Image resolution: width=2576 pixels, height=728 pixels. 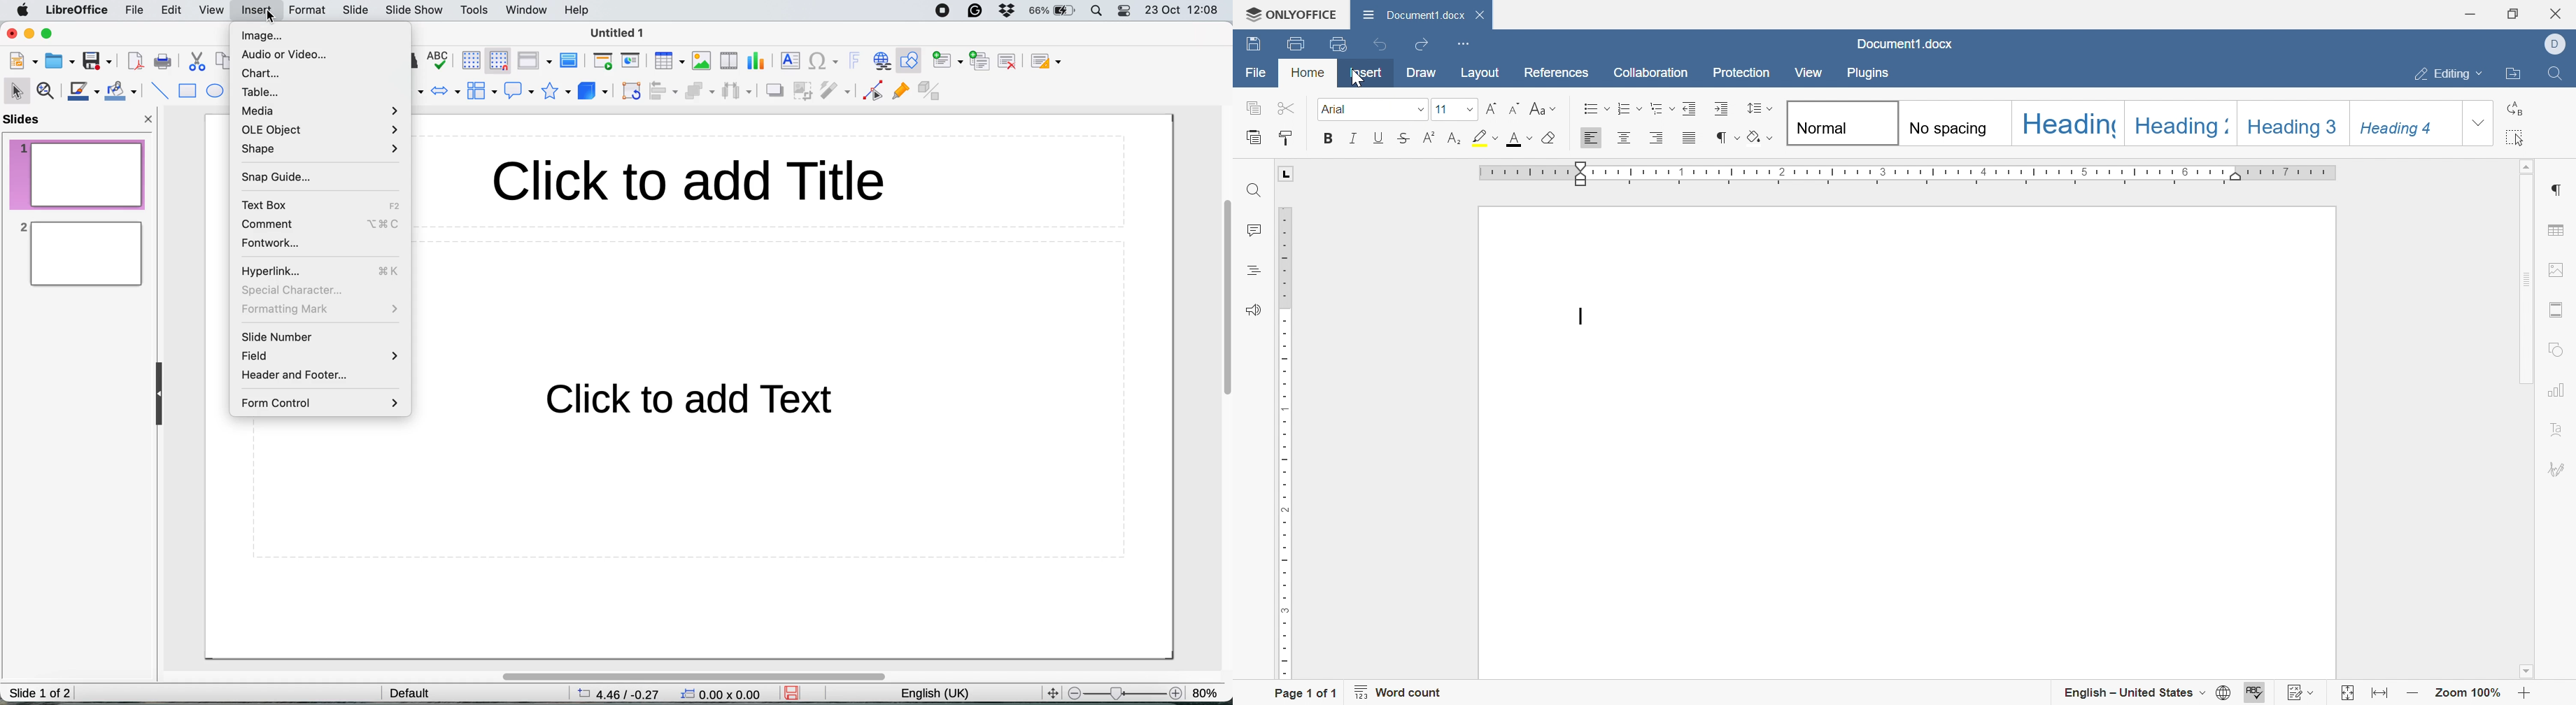 What do you see at coordinates (284, 54) in the screenshot?
I see `audio or video` at bounding box center [284, 54].